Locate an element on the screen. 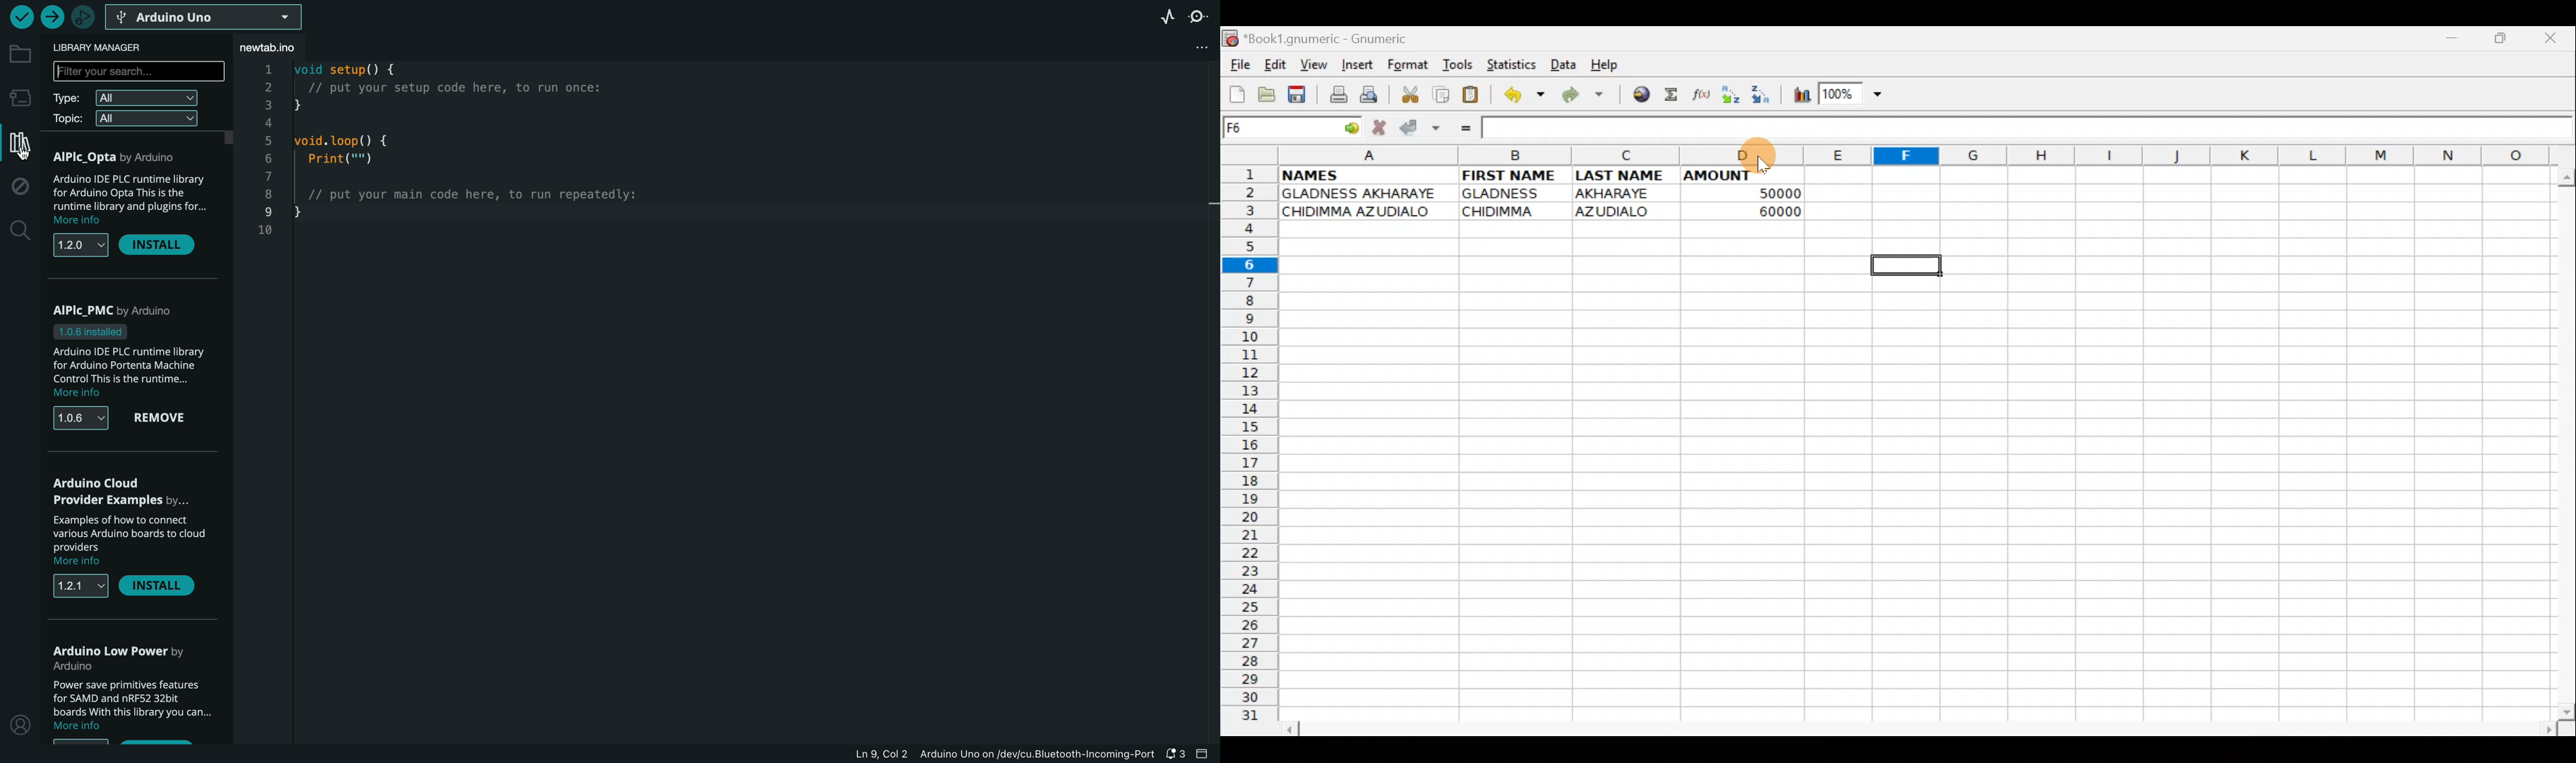 The image size is (2576, 784). Data is located at coordinates (1563, 64).